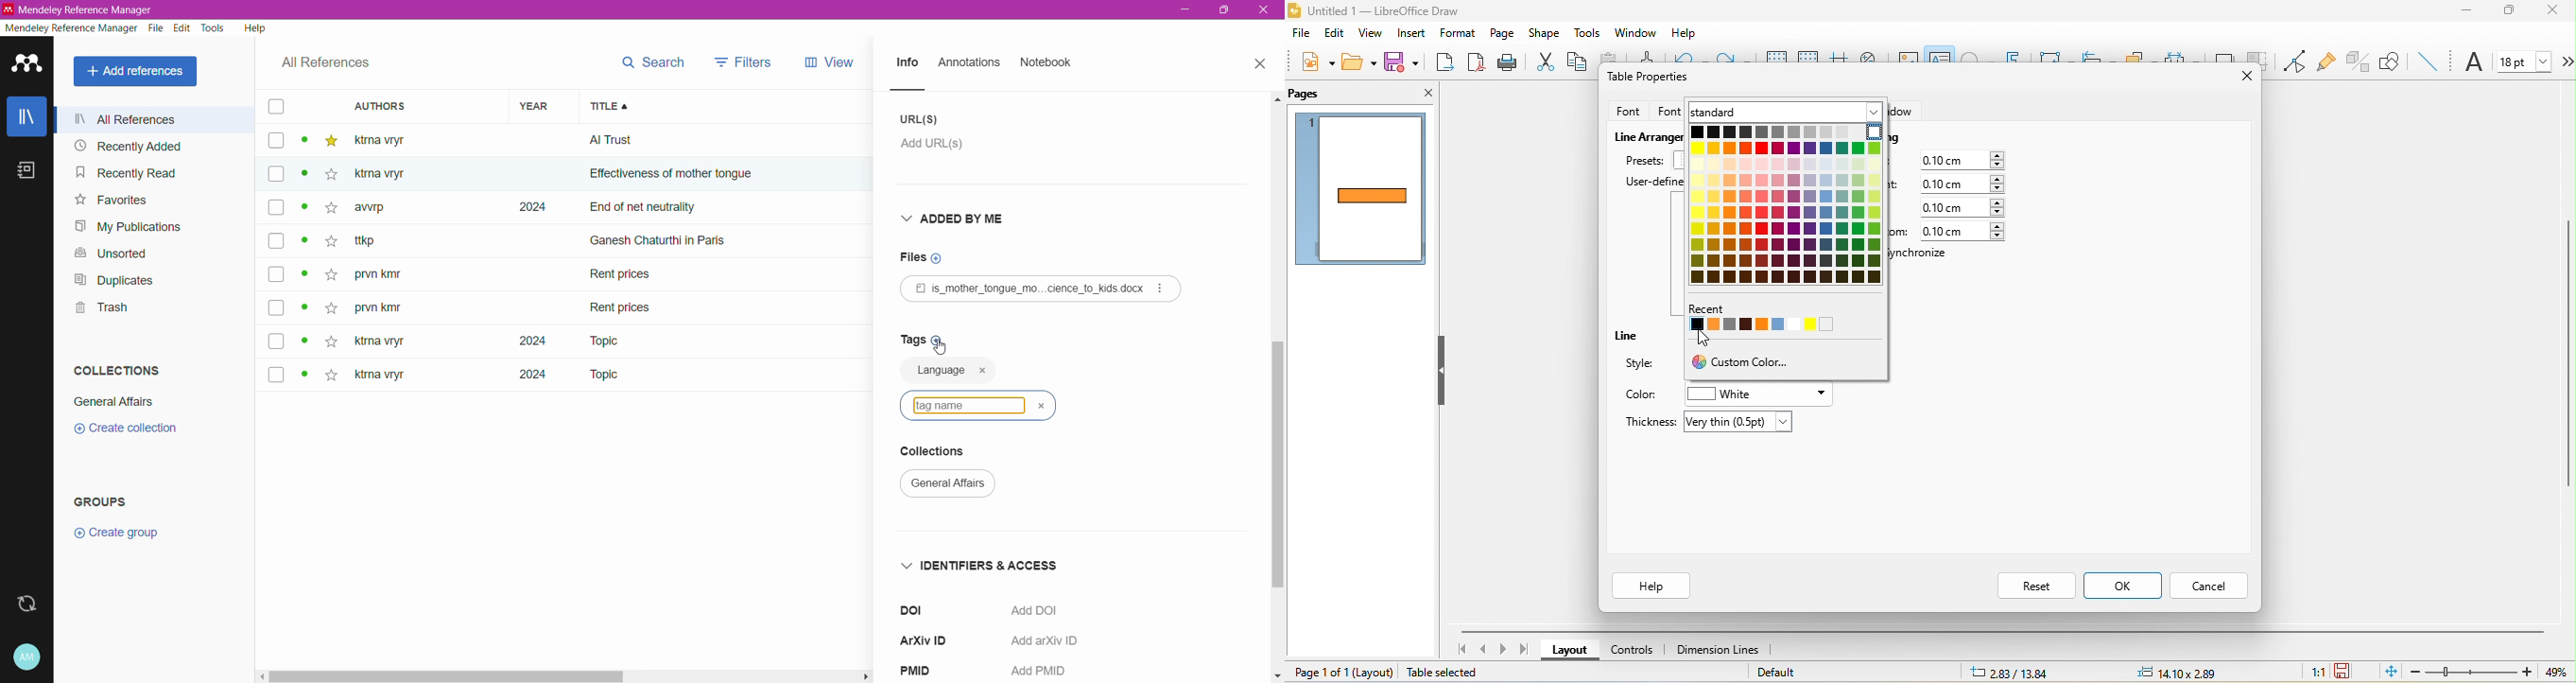 The height and width of the screenshot is (700, 2576). I want to click on ok, so click(2123, 586).